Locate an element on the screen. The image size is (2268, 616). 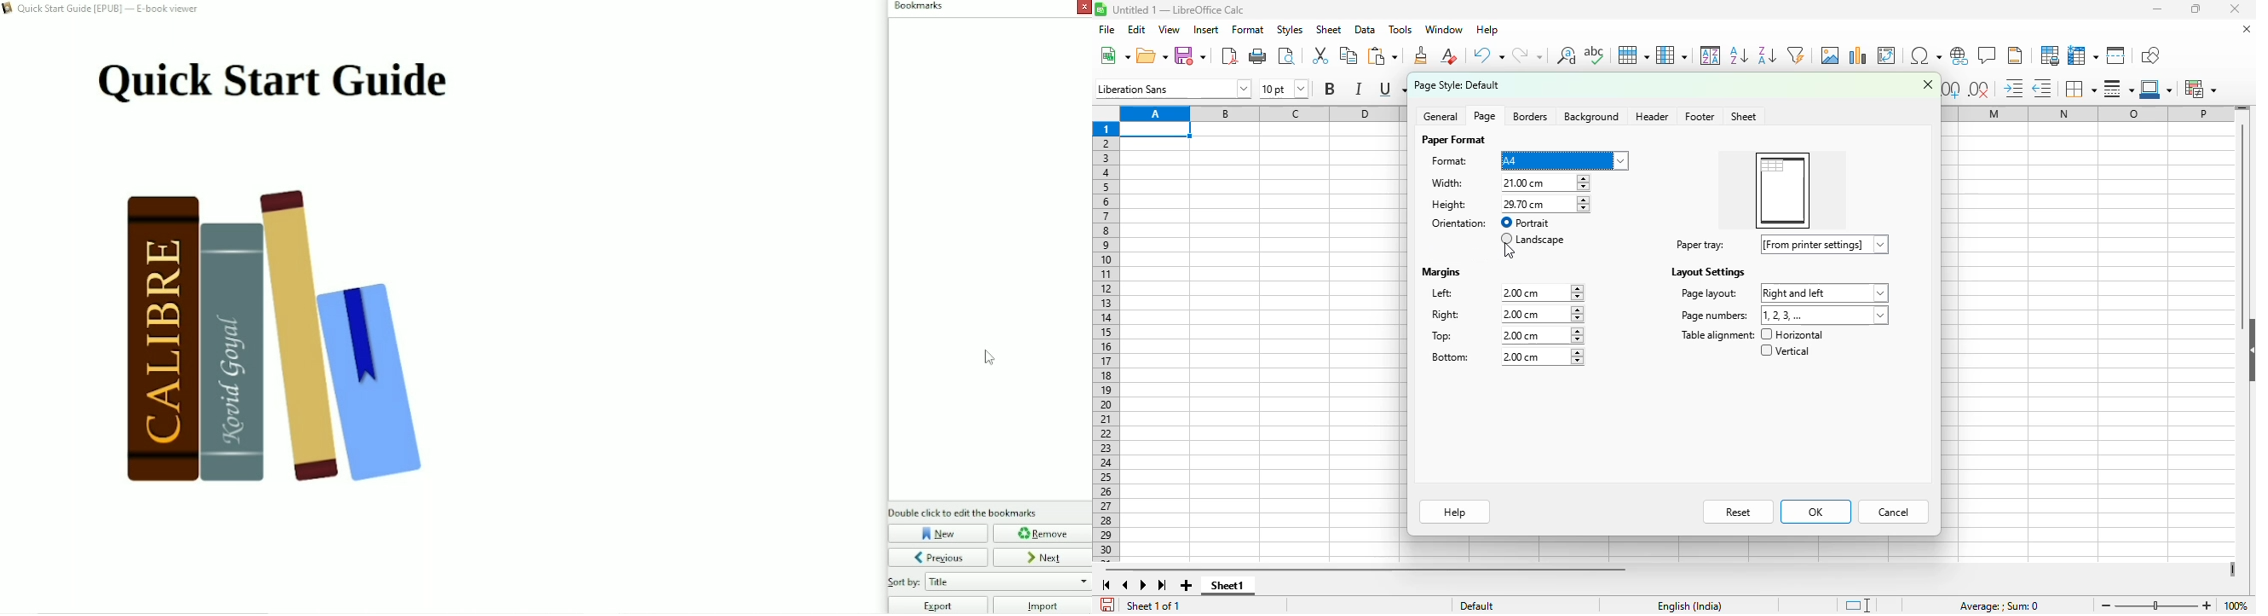
clone formatting is located at coordinates (1422, 55).